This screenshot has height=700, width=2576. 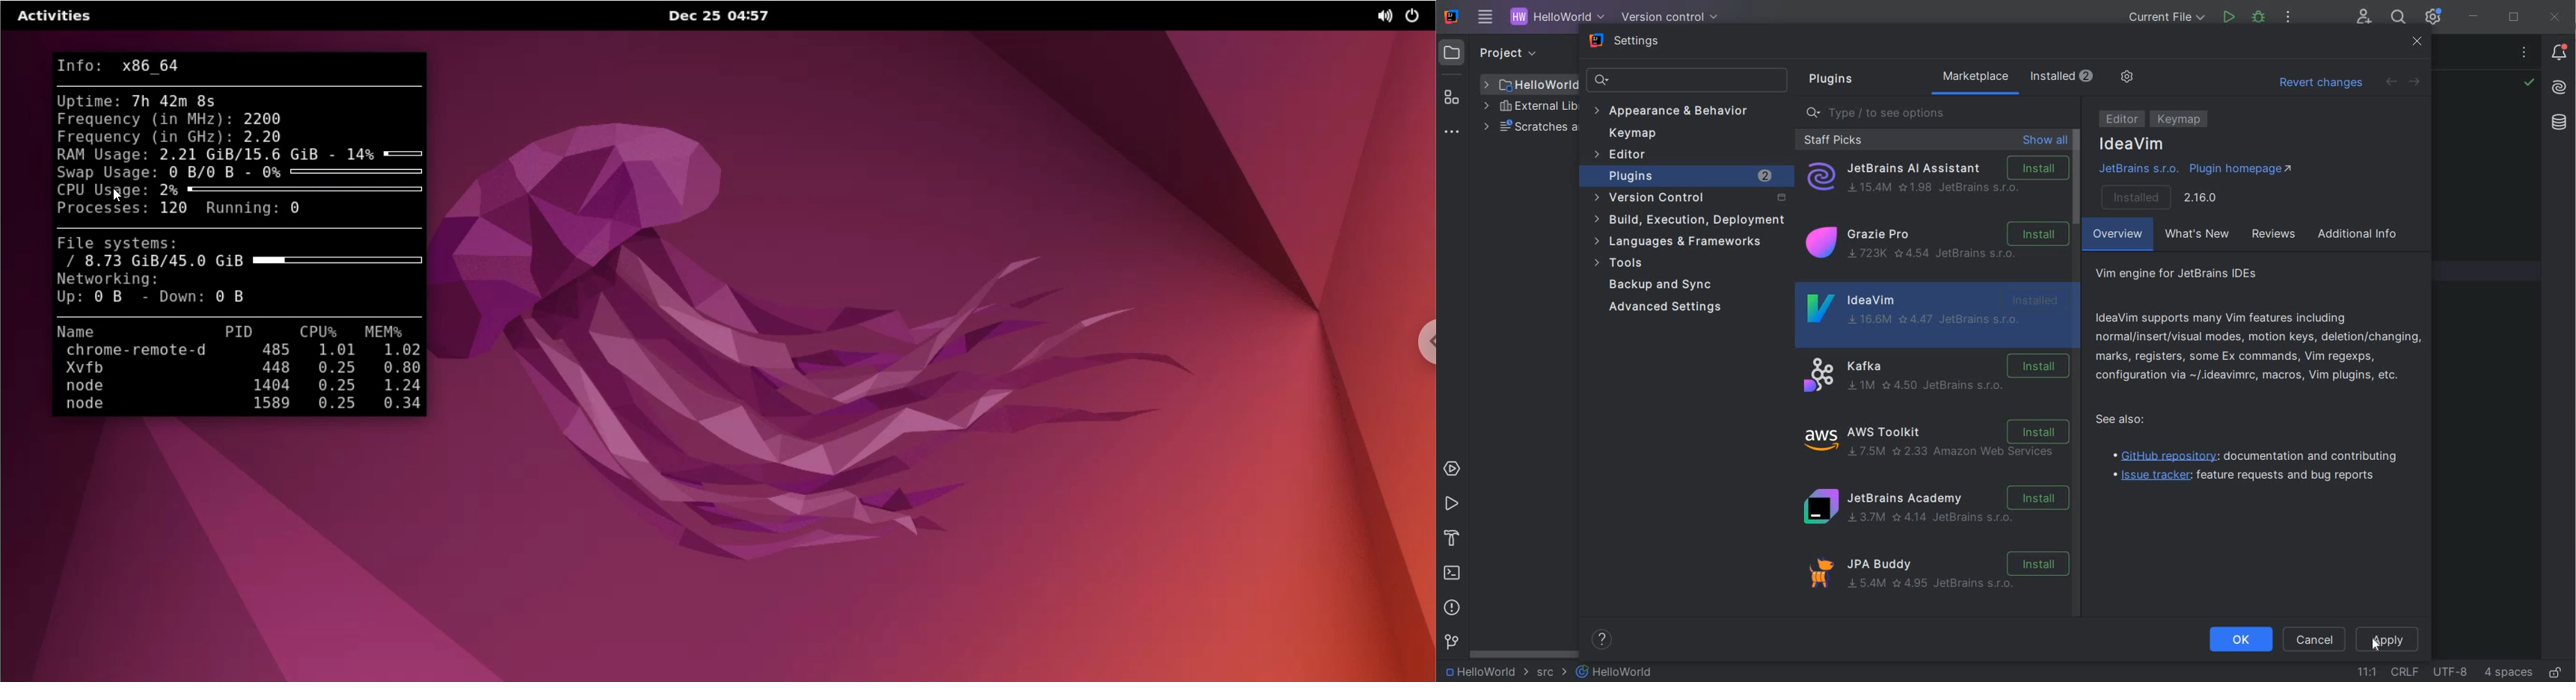 I want to click on SCRATCHES AND CONSOLES, so click(x=1529, y=128).